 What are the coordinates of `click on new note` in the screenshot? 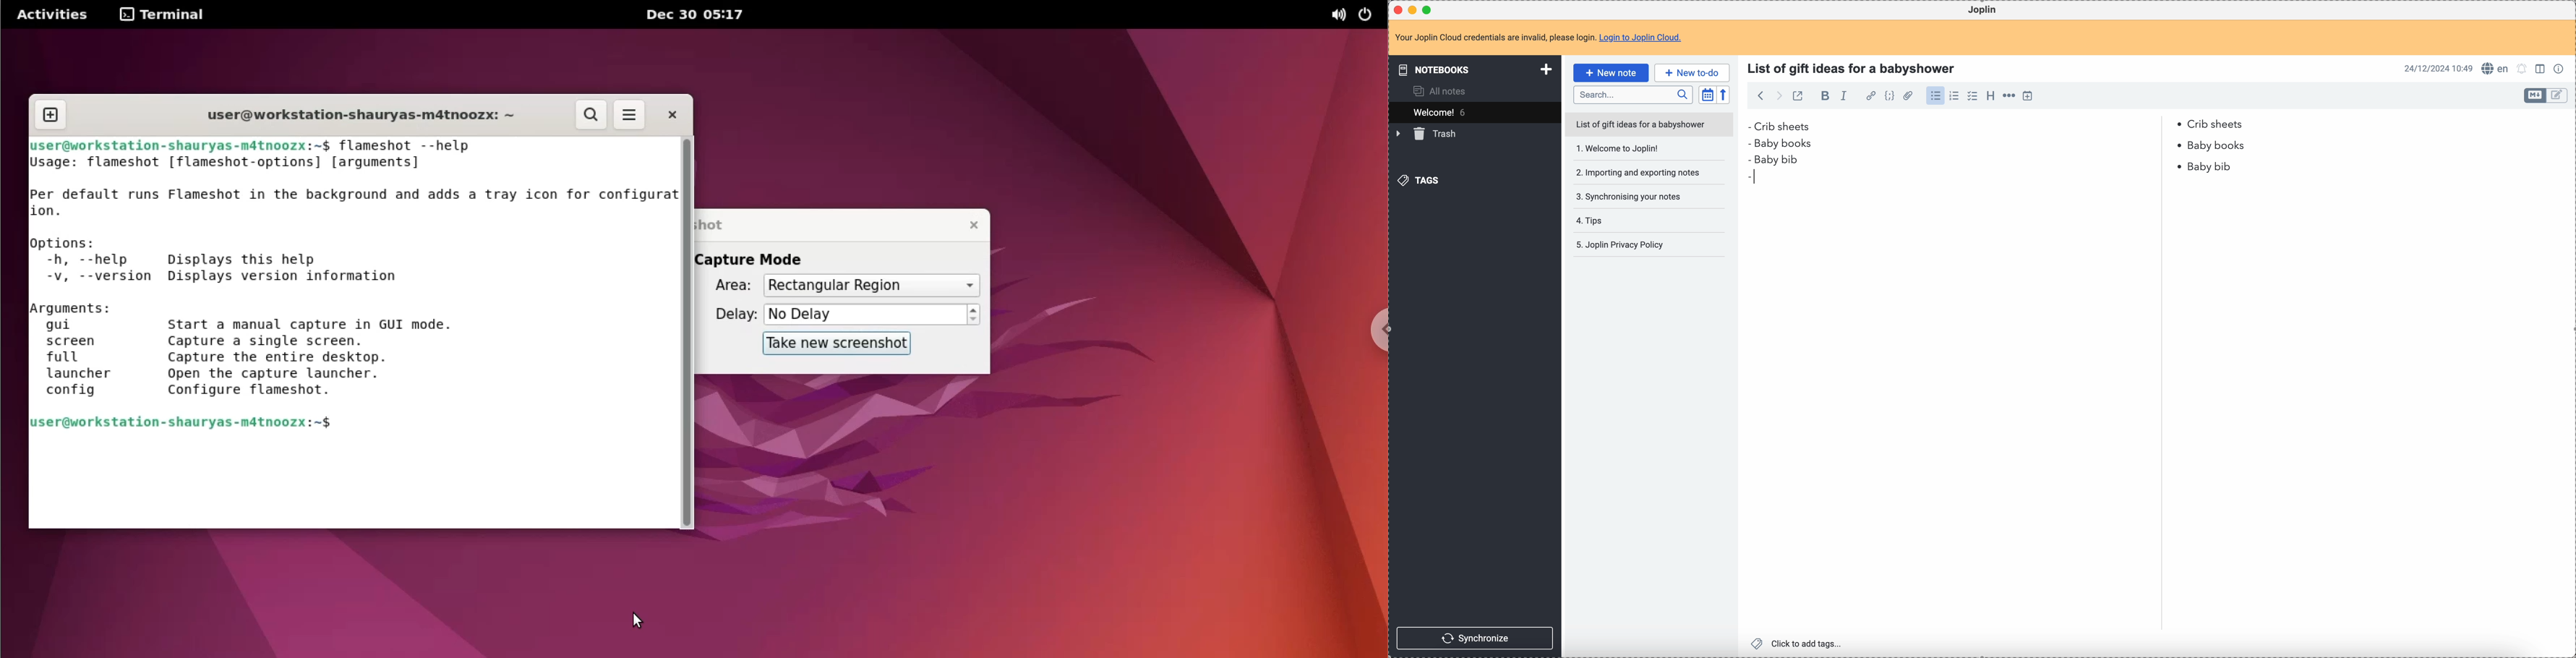 It's located at (1610, 73).